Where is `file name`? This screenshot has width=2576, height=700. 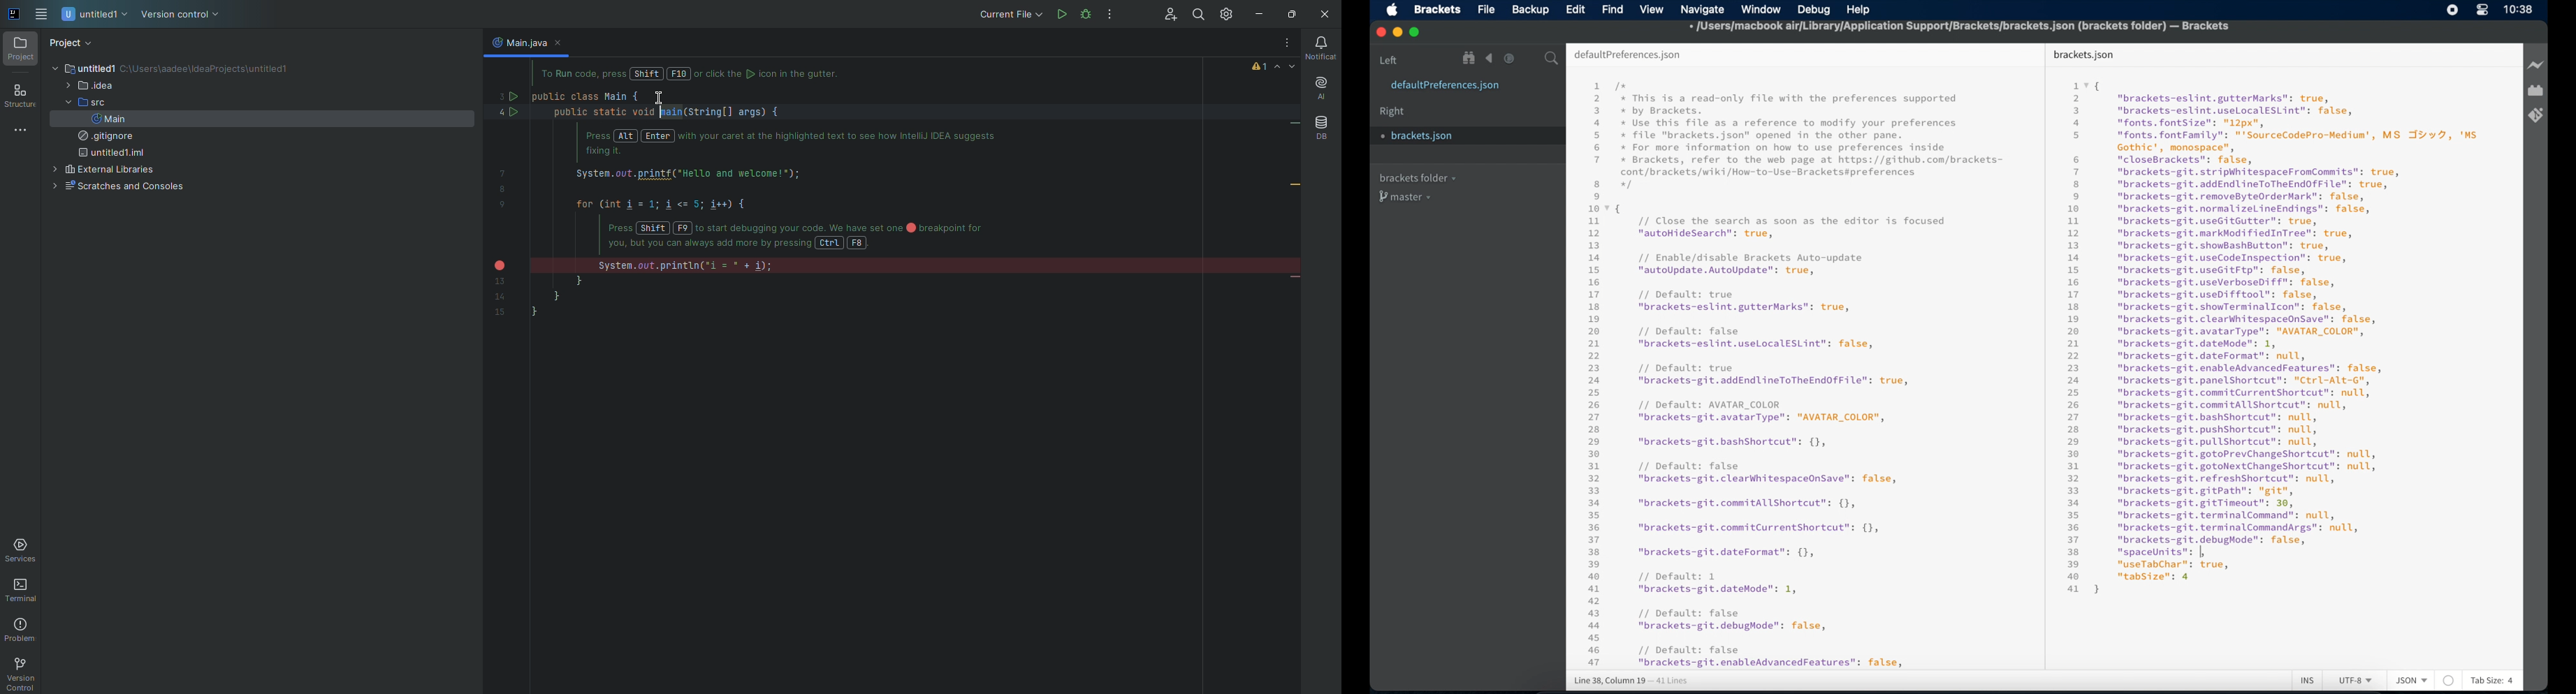
file name is located at coordinates (1960, 28).